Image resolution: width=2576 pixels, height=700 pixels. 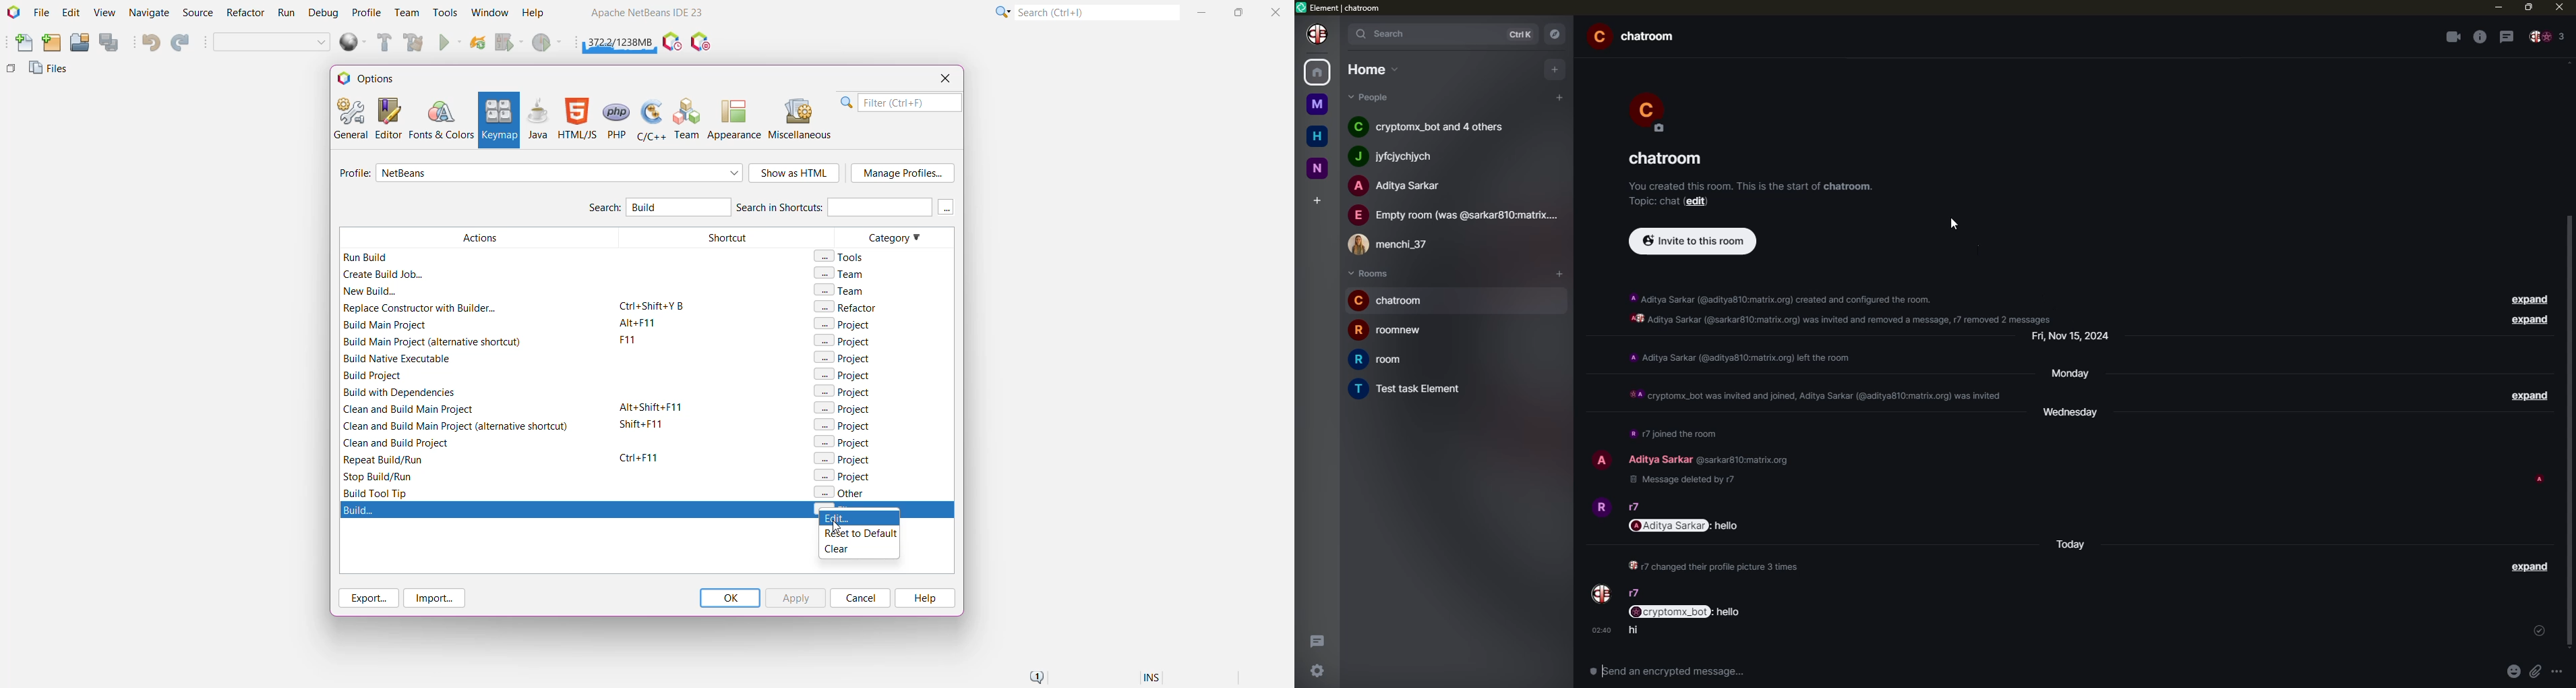 I want to click on error, so click(x=1539, y=273).